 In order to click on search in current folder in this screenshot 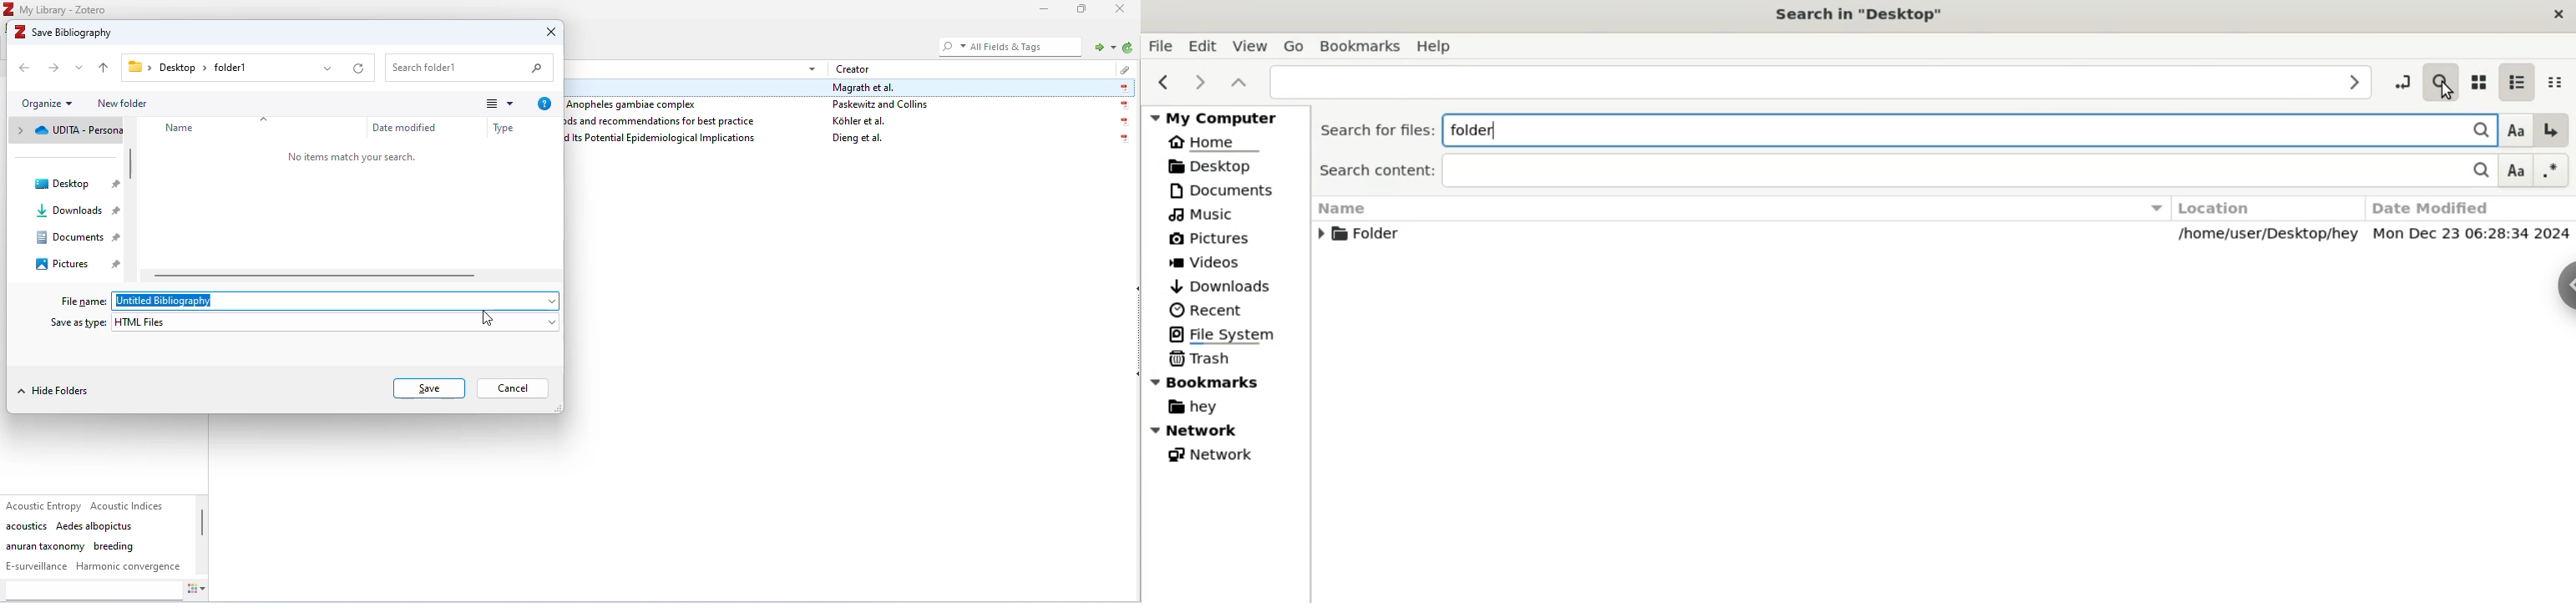, I will do `click(473, 68)`.